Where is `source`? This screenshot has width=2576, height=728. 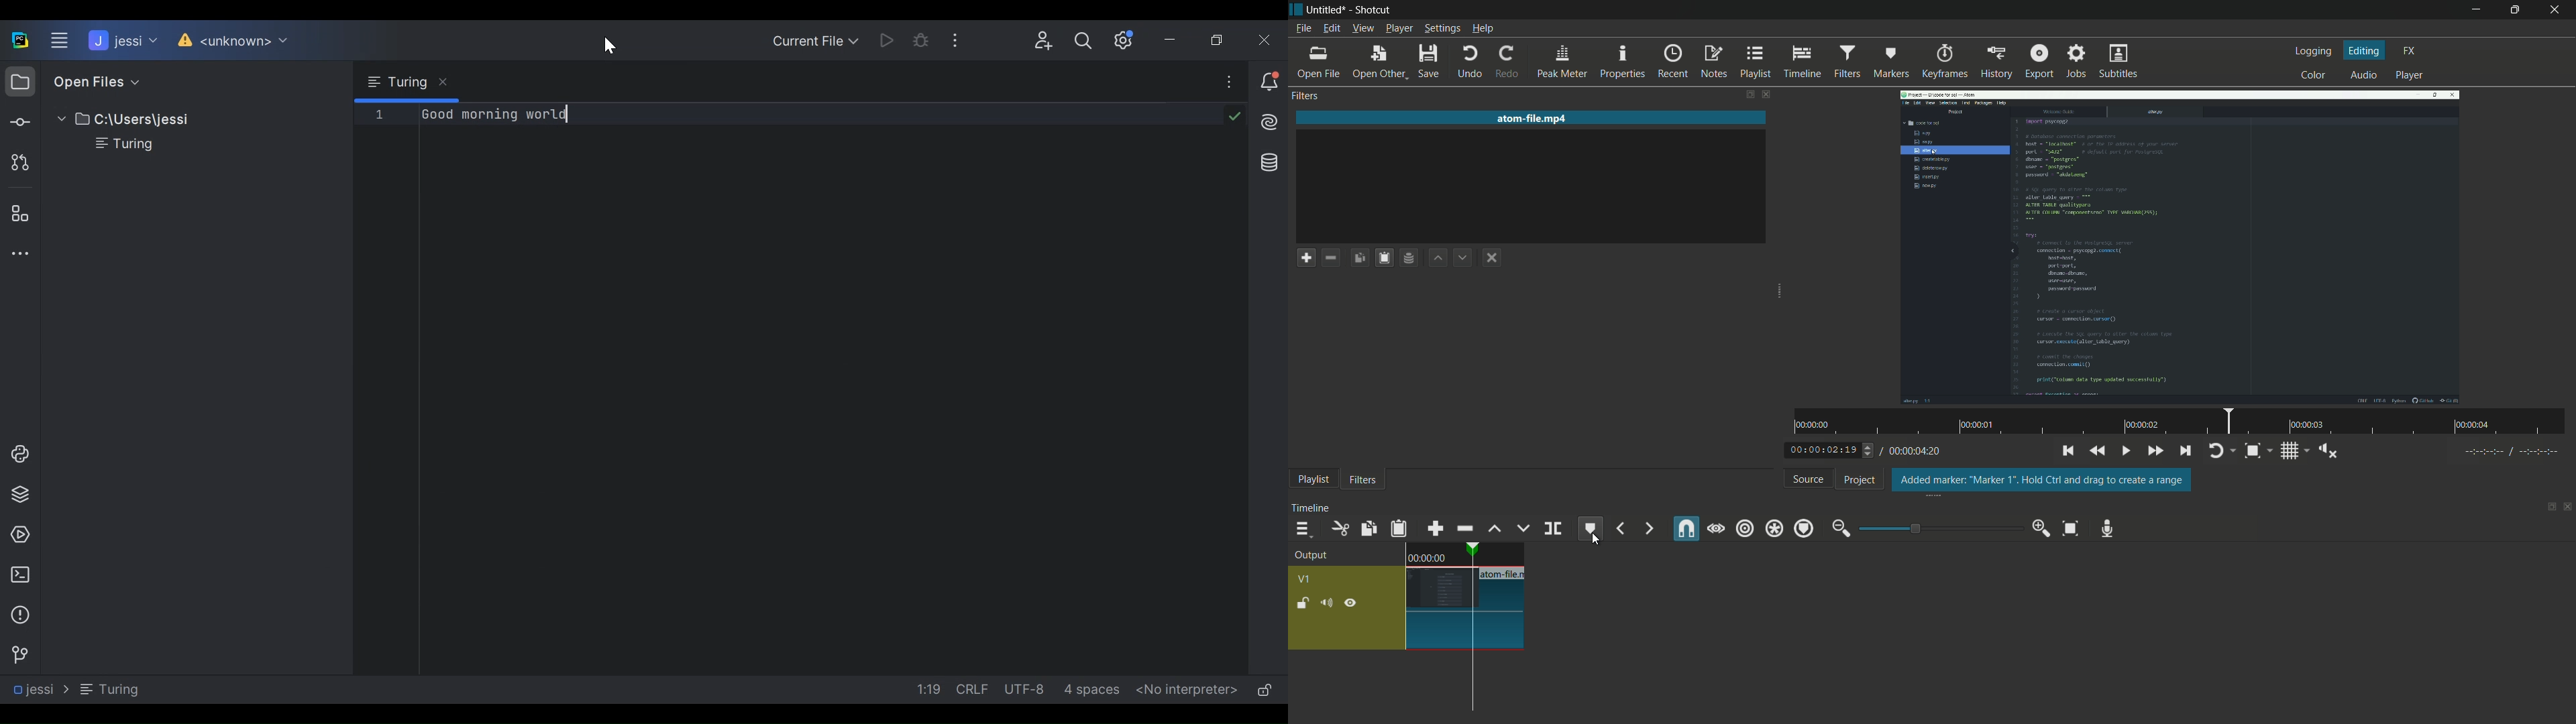
source is located at coordinates (1806, 479).